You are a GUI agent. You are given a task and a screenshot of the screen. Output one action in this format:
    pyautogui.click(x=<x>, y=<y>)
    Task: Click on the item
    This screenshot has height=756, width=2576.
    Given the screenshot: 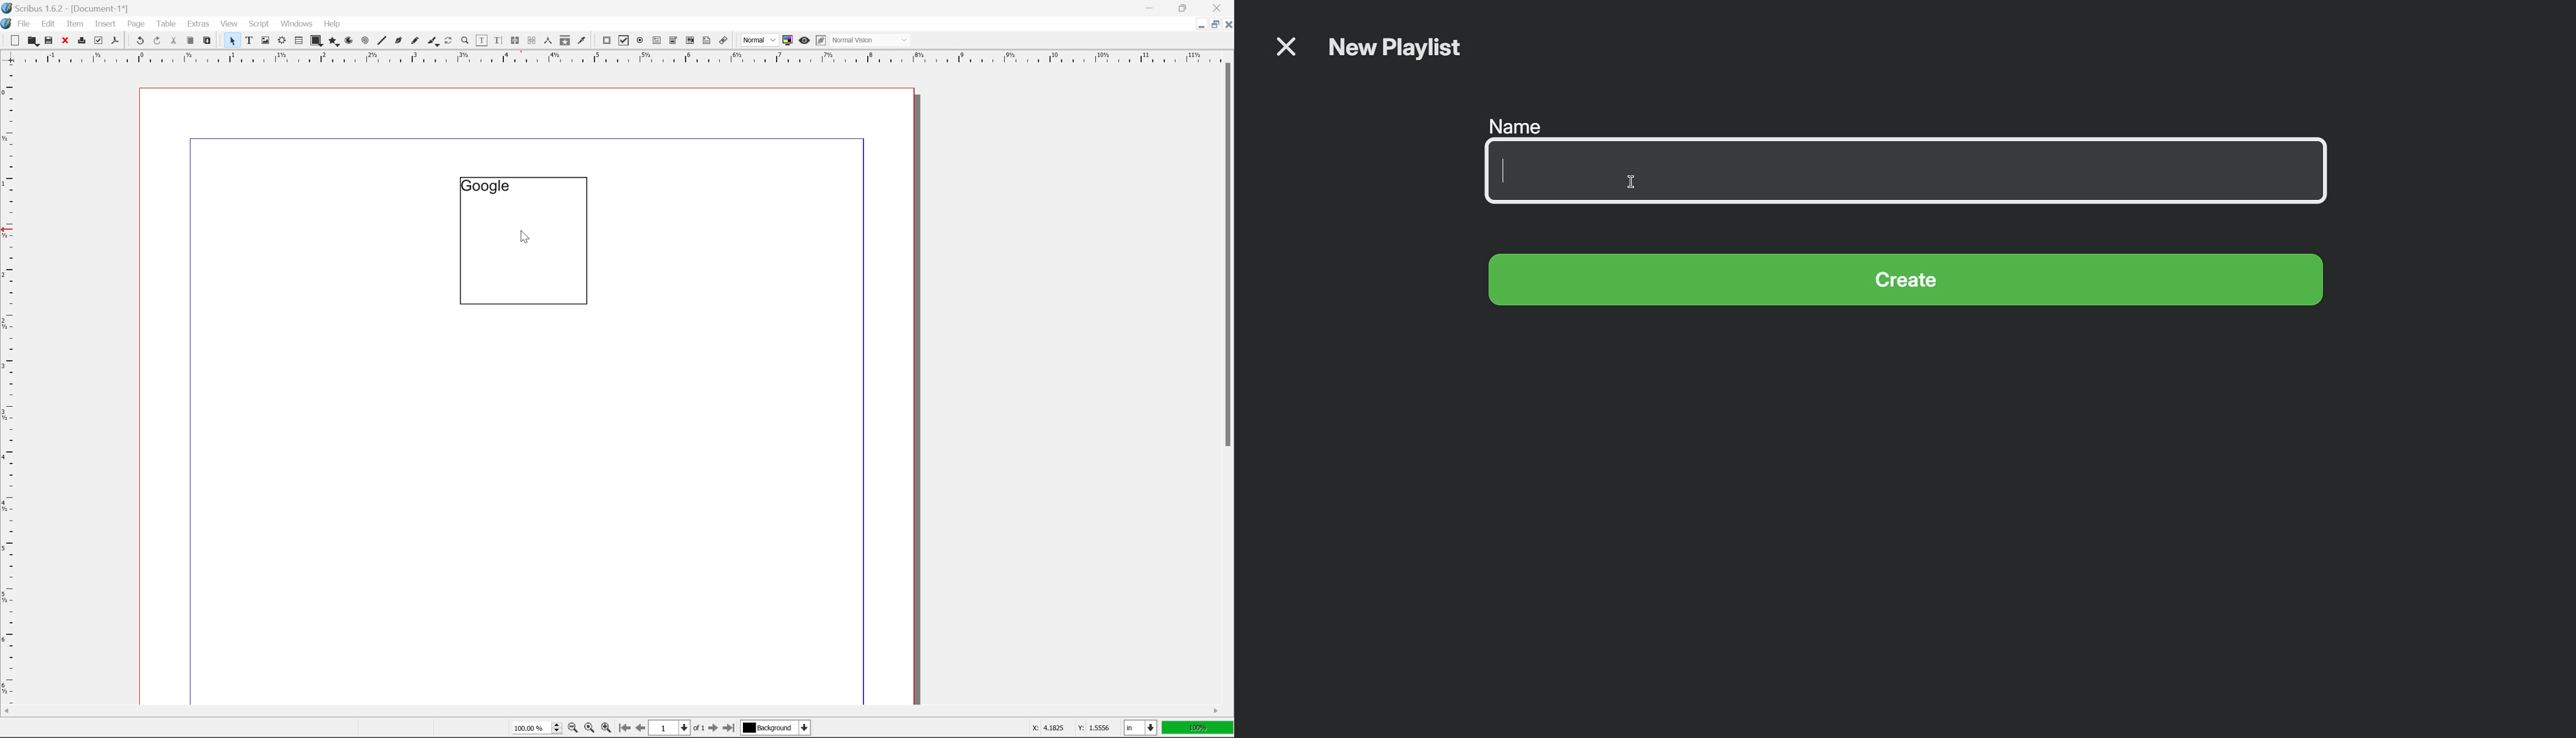 What is the action you would take?
    pyautogui.click(x=78, y=23)
    